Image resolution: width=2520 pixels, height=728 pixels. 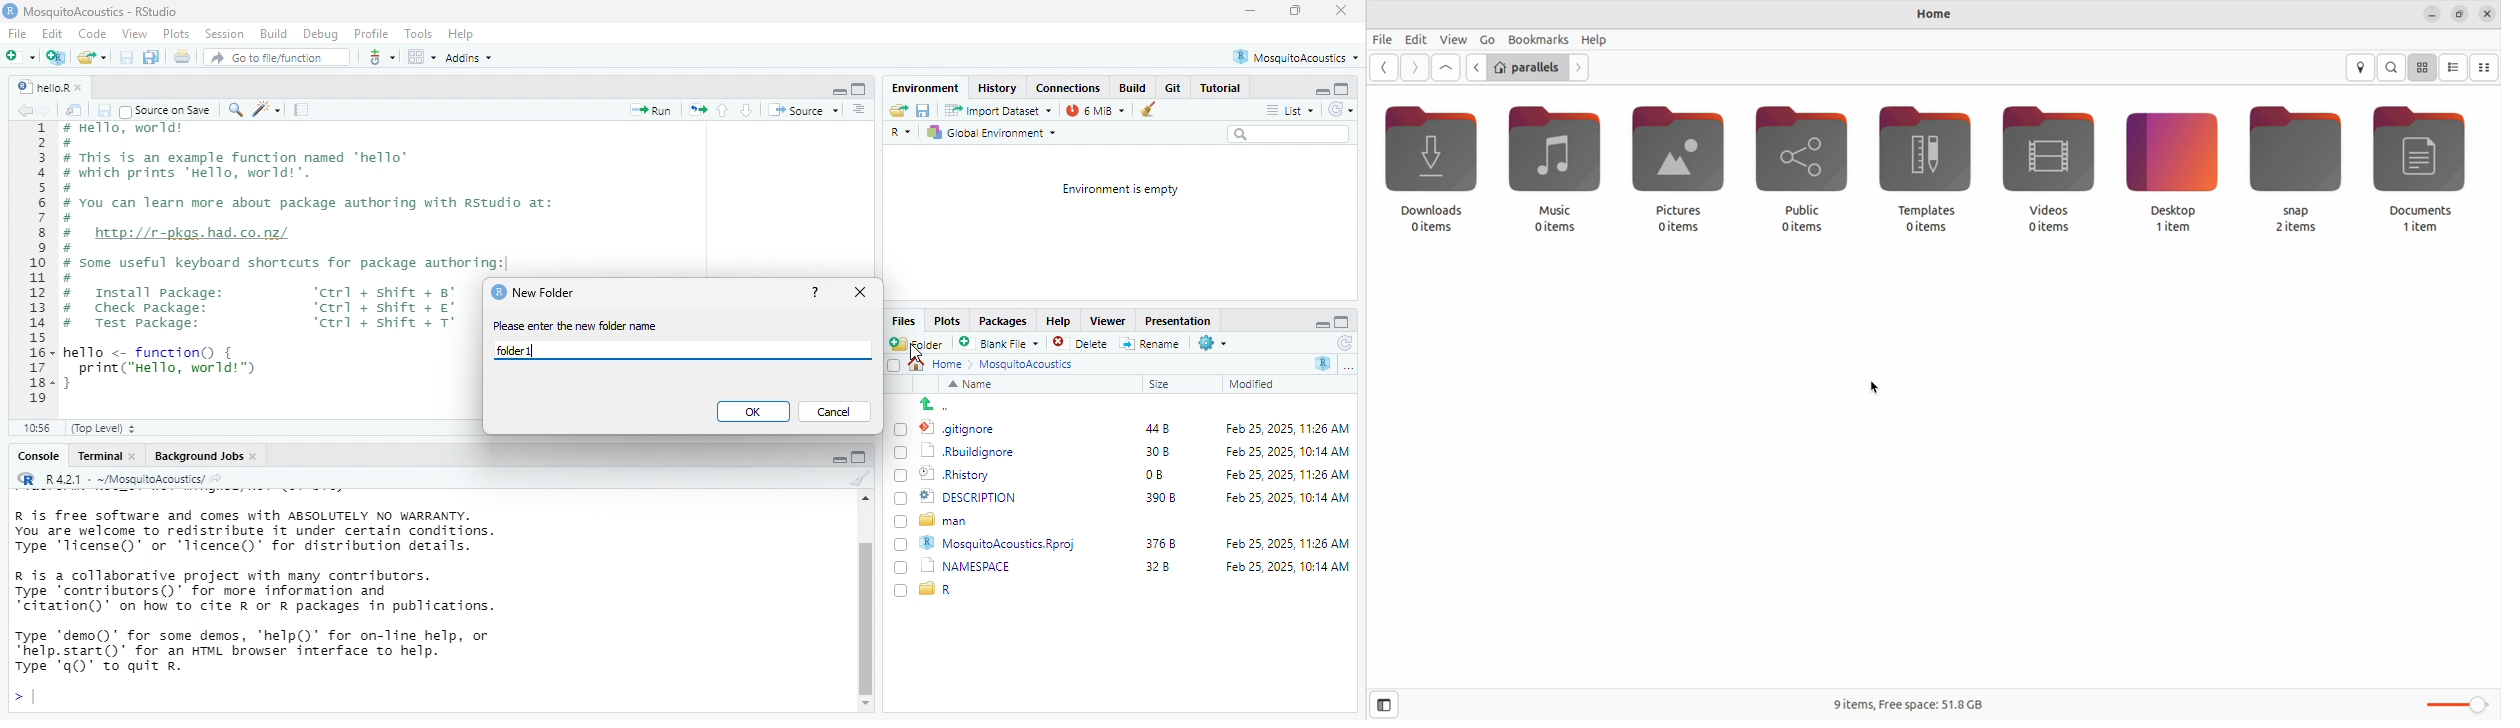 I want to click on 376b, so click(x=1162, y=542).